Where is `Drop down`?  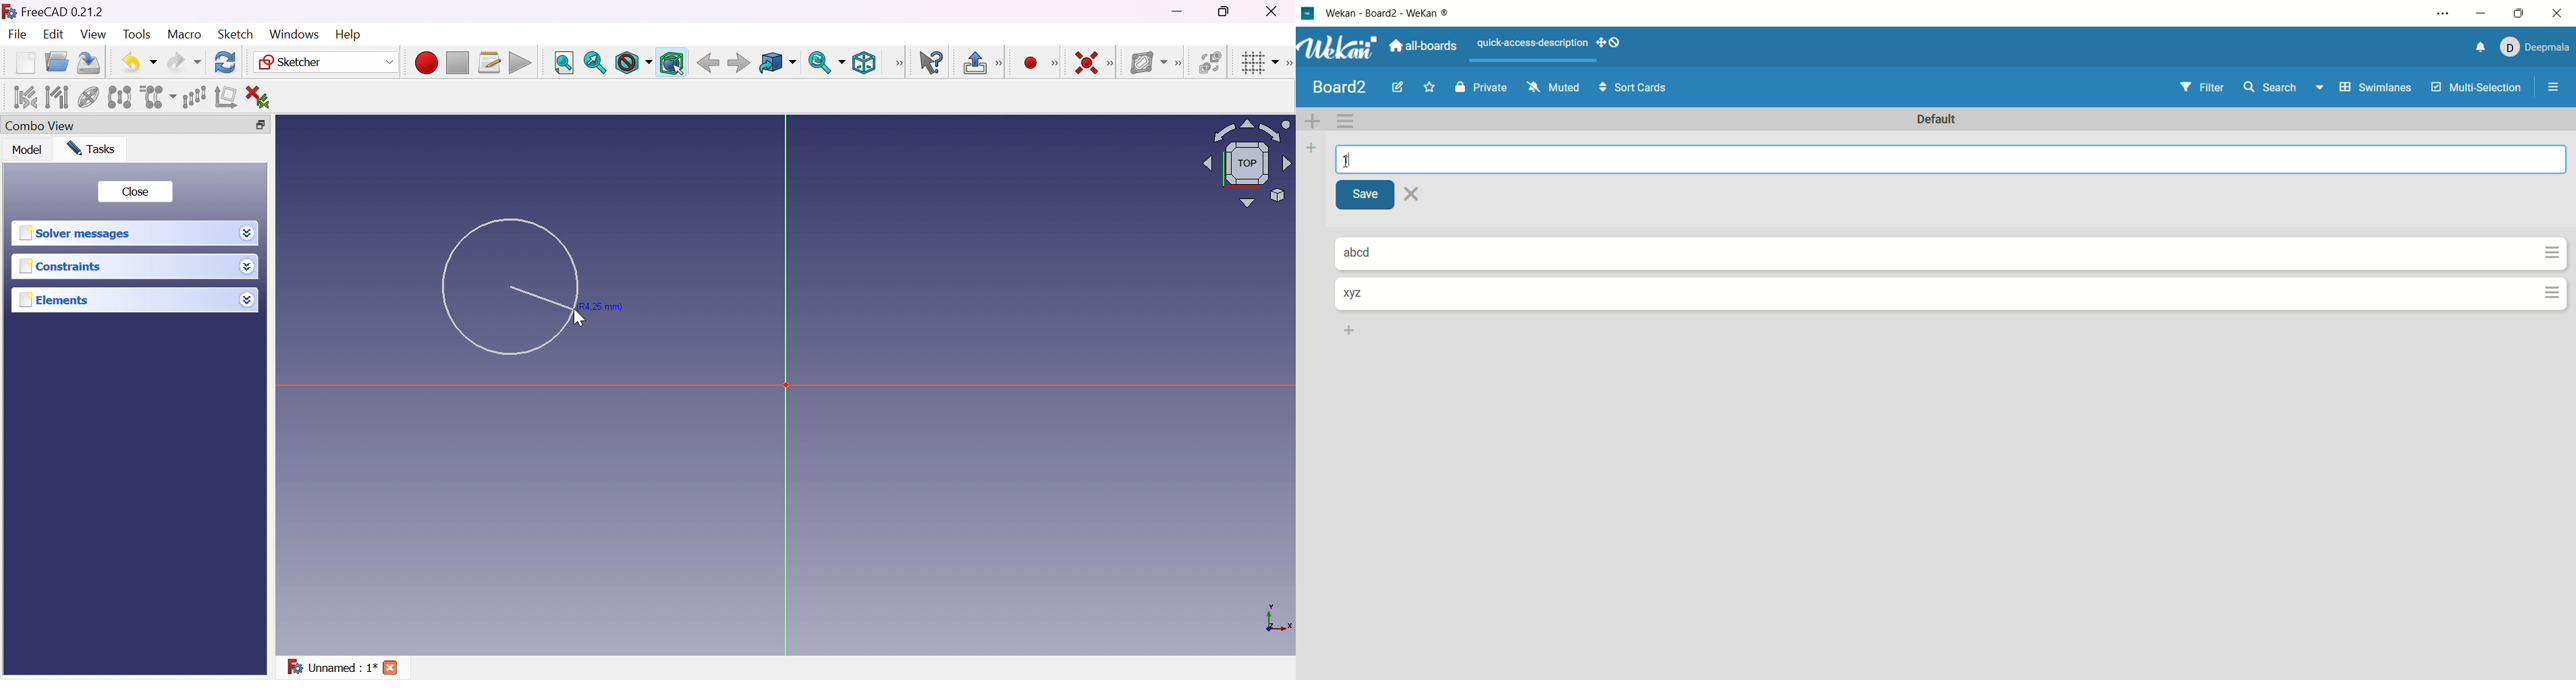 Drop down is located at coordinates (247, 235).